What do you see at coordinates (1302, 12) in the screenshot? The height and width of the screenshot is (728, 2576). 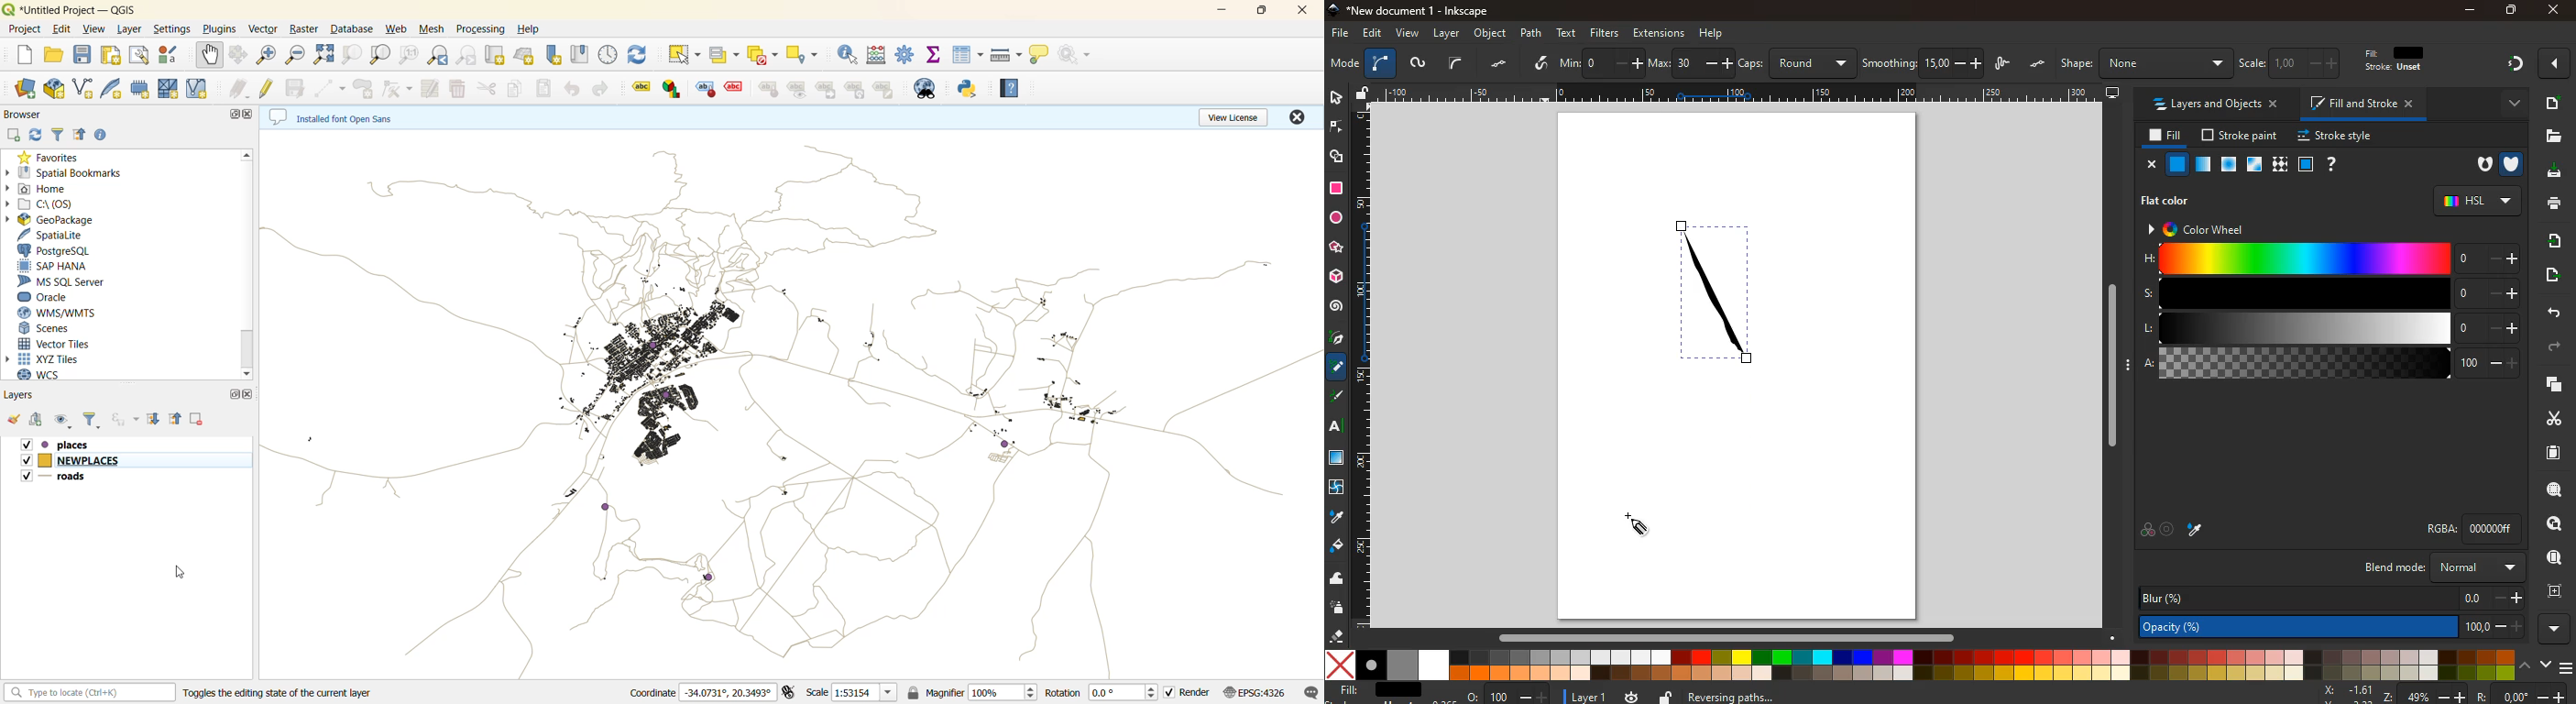 I see `close` at bounding box center [1302, 12].